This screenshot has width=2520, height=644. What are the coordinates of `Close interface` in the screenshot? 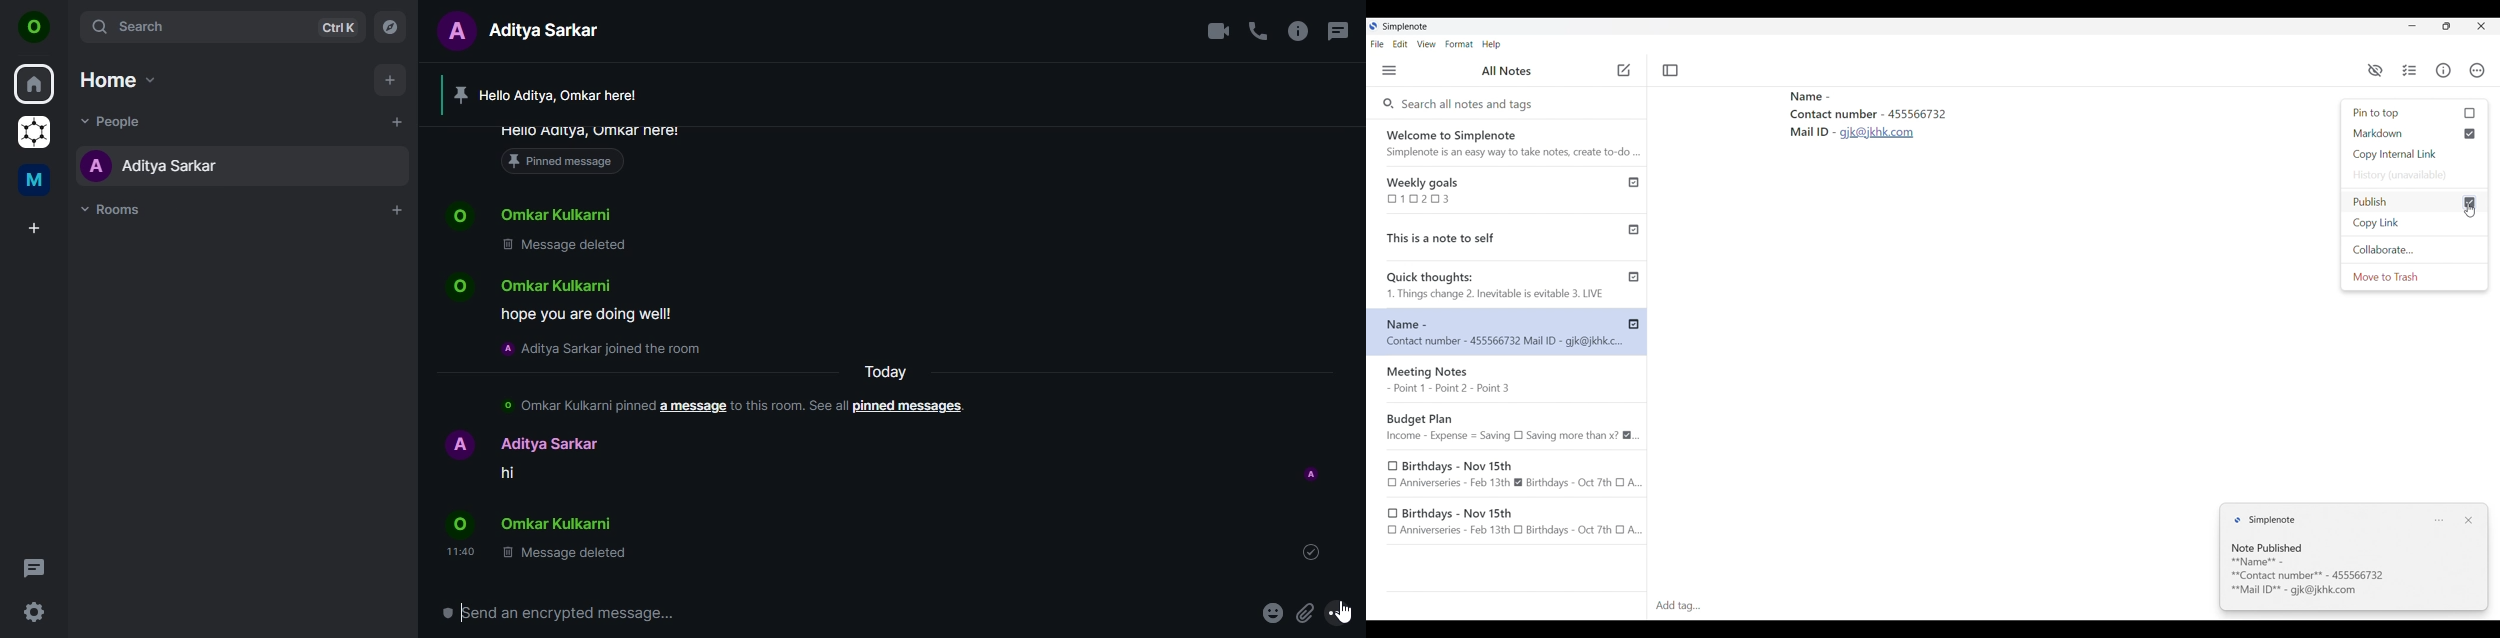 It's located at (2481, 26).